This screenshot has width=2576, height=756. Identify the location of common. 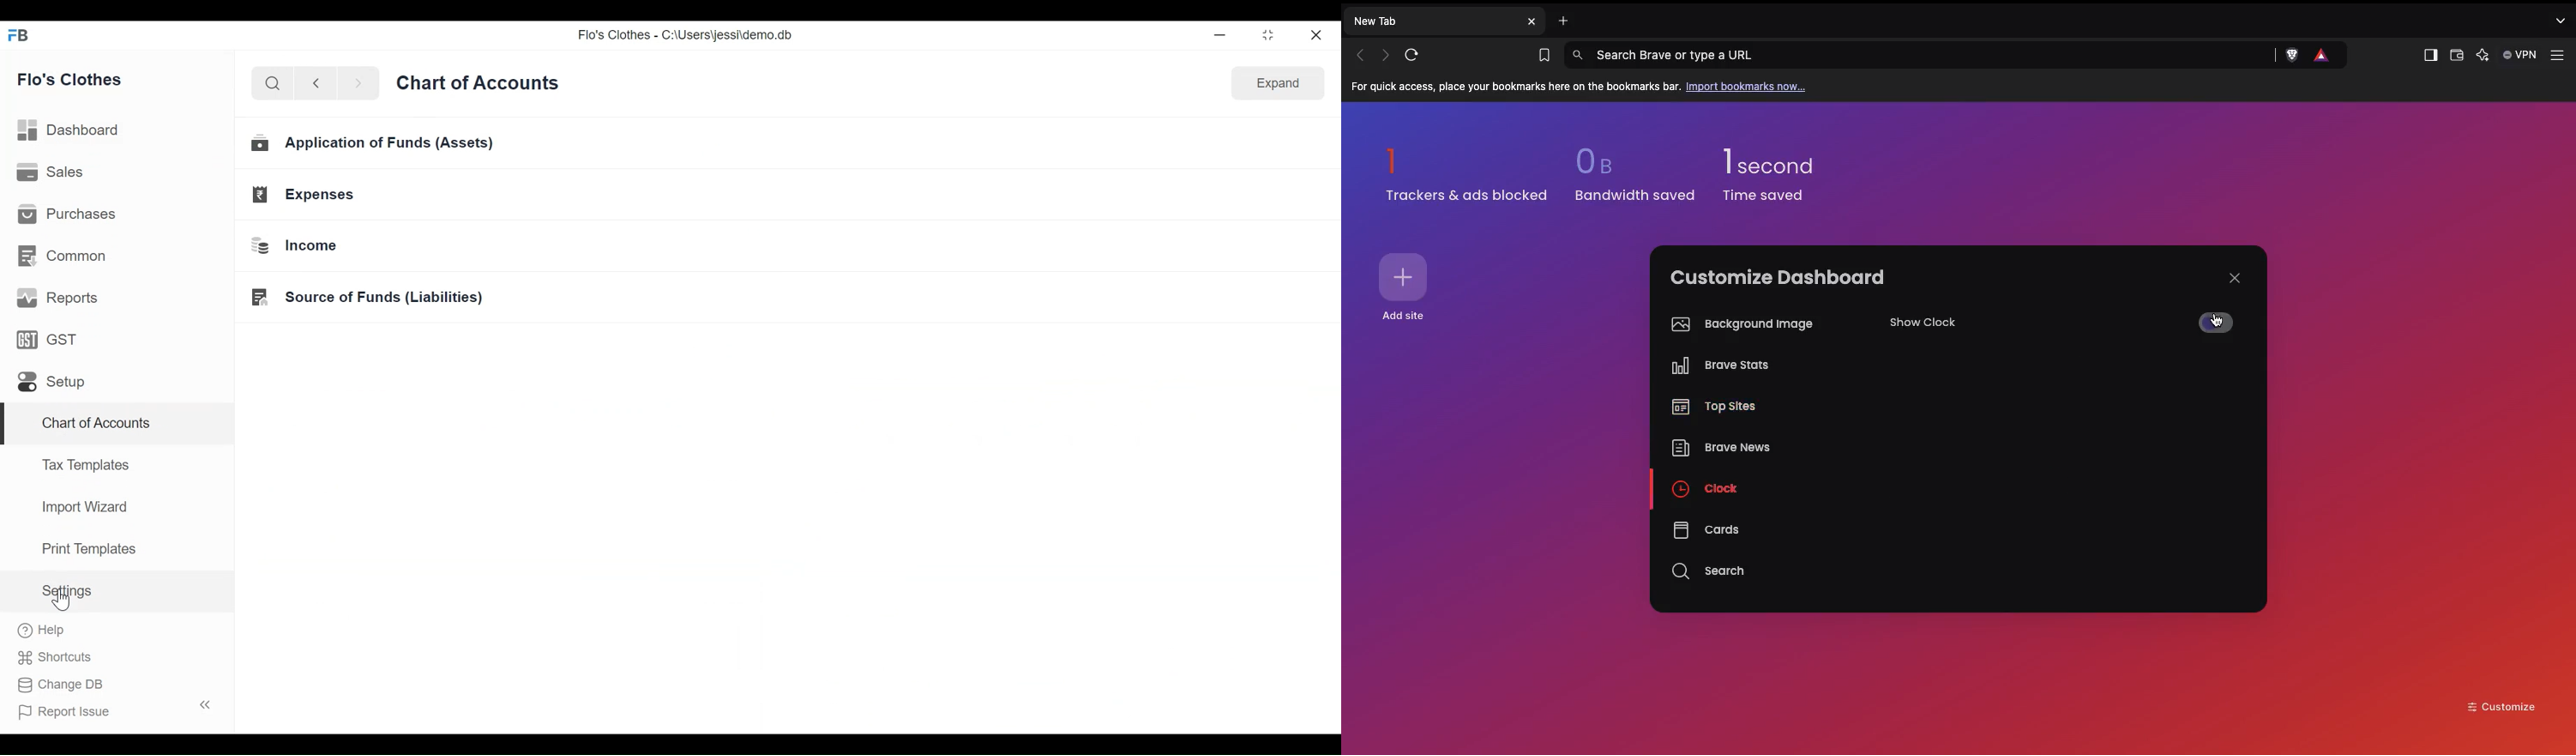
(61, 256).